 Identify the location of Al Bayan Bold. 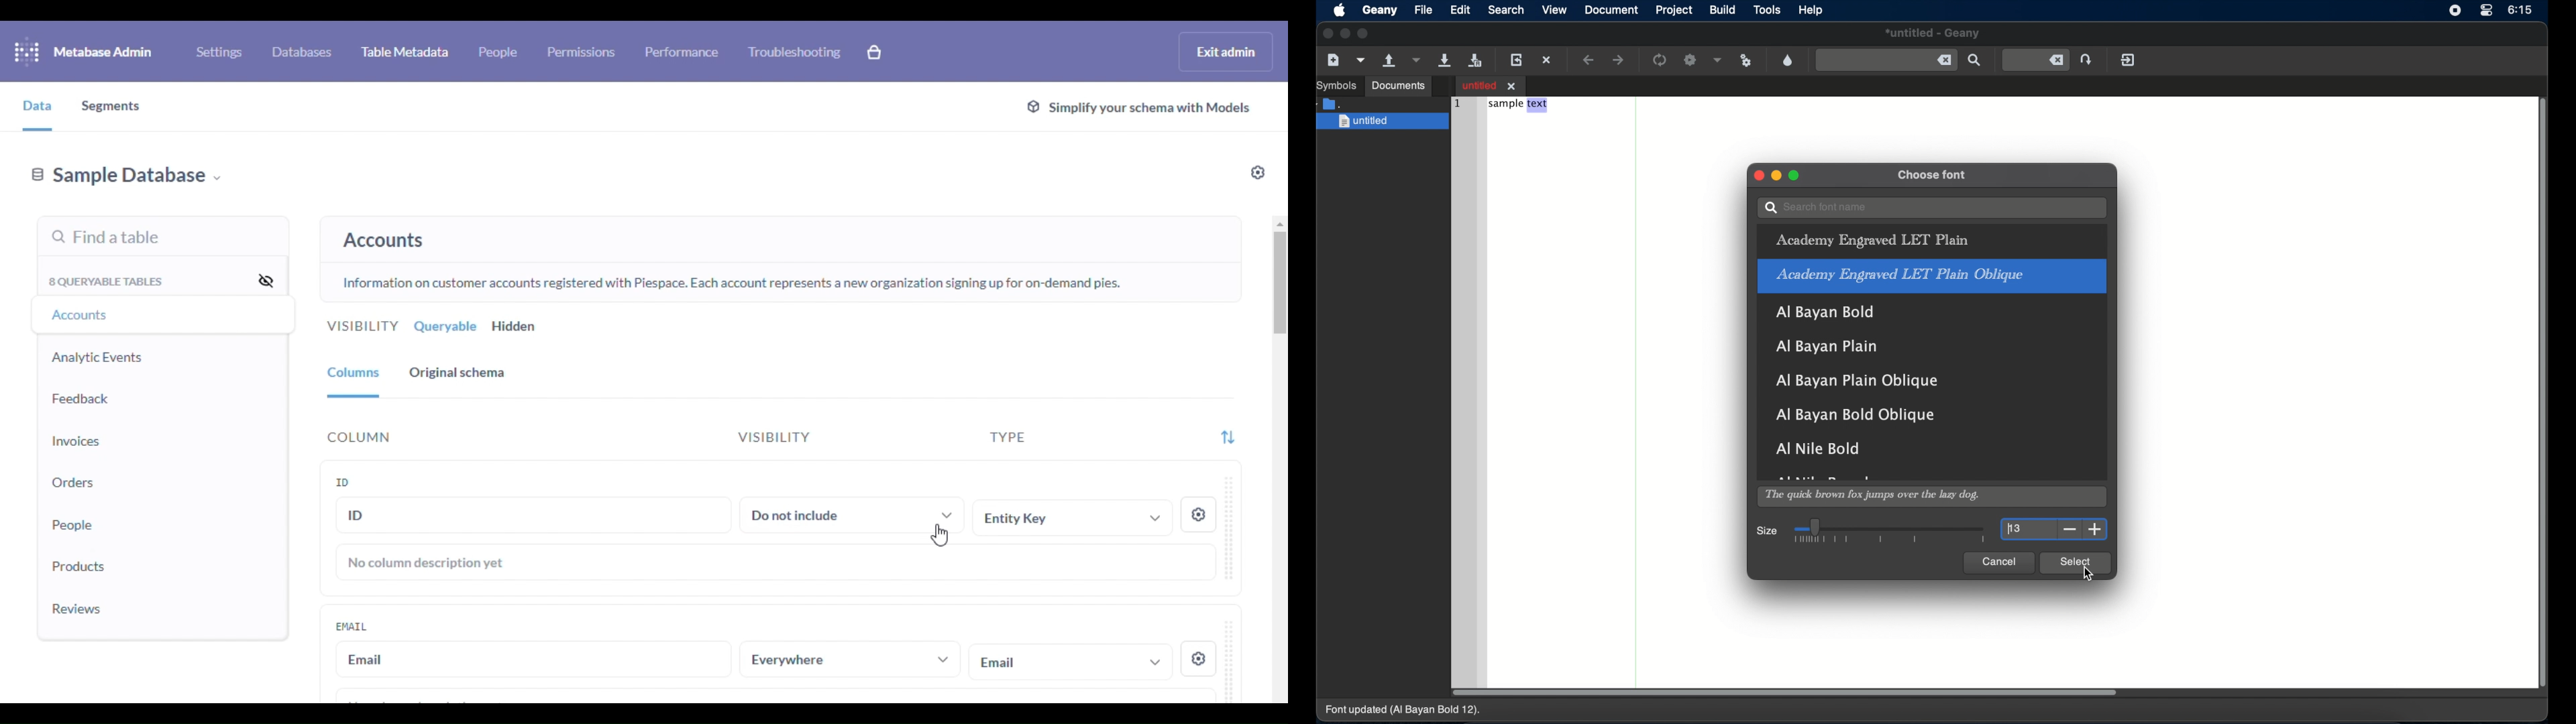
(1830, 316).